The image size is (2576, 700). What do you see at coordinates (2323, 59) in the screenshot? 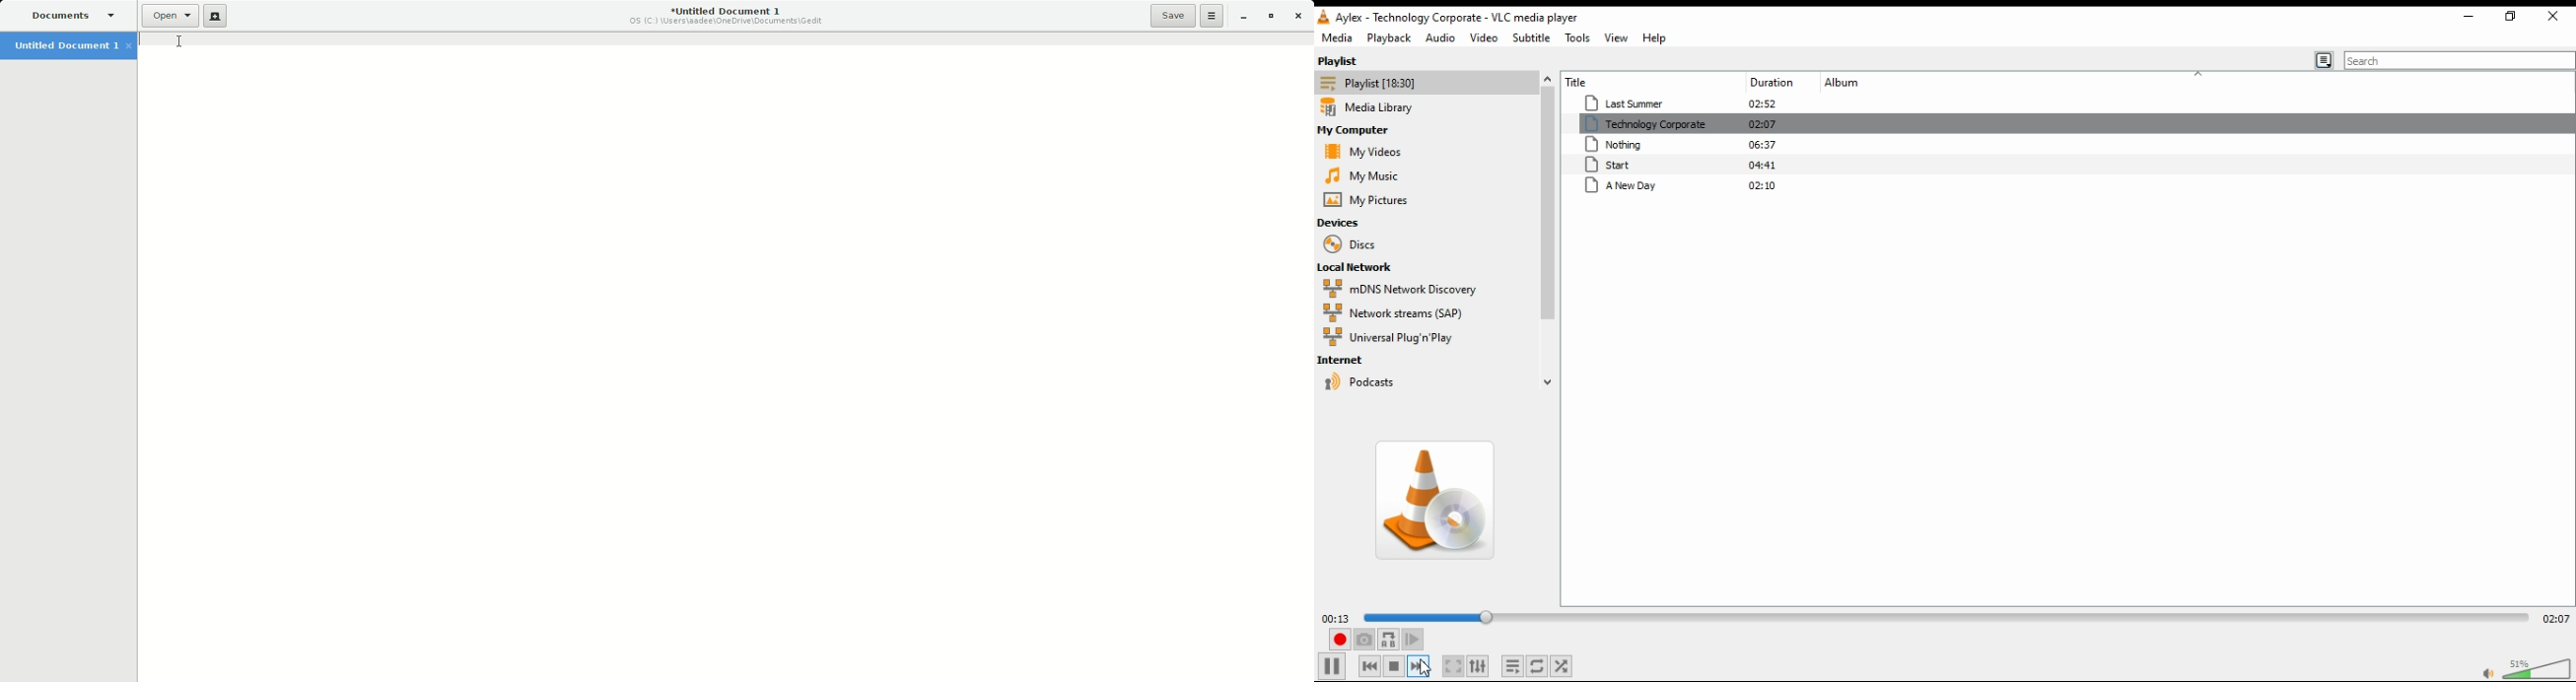
I see `toggle playlist view` at bounding box center [2323, 59].